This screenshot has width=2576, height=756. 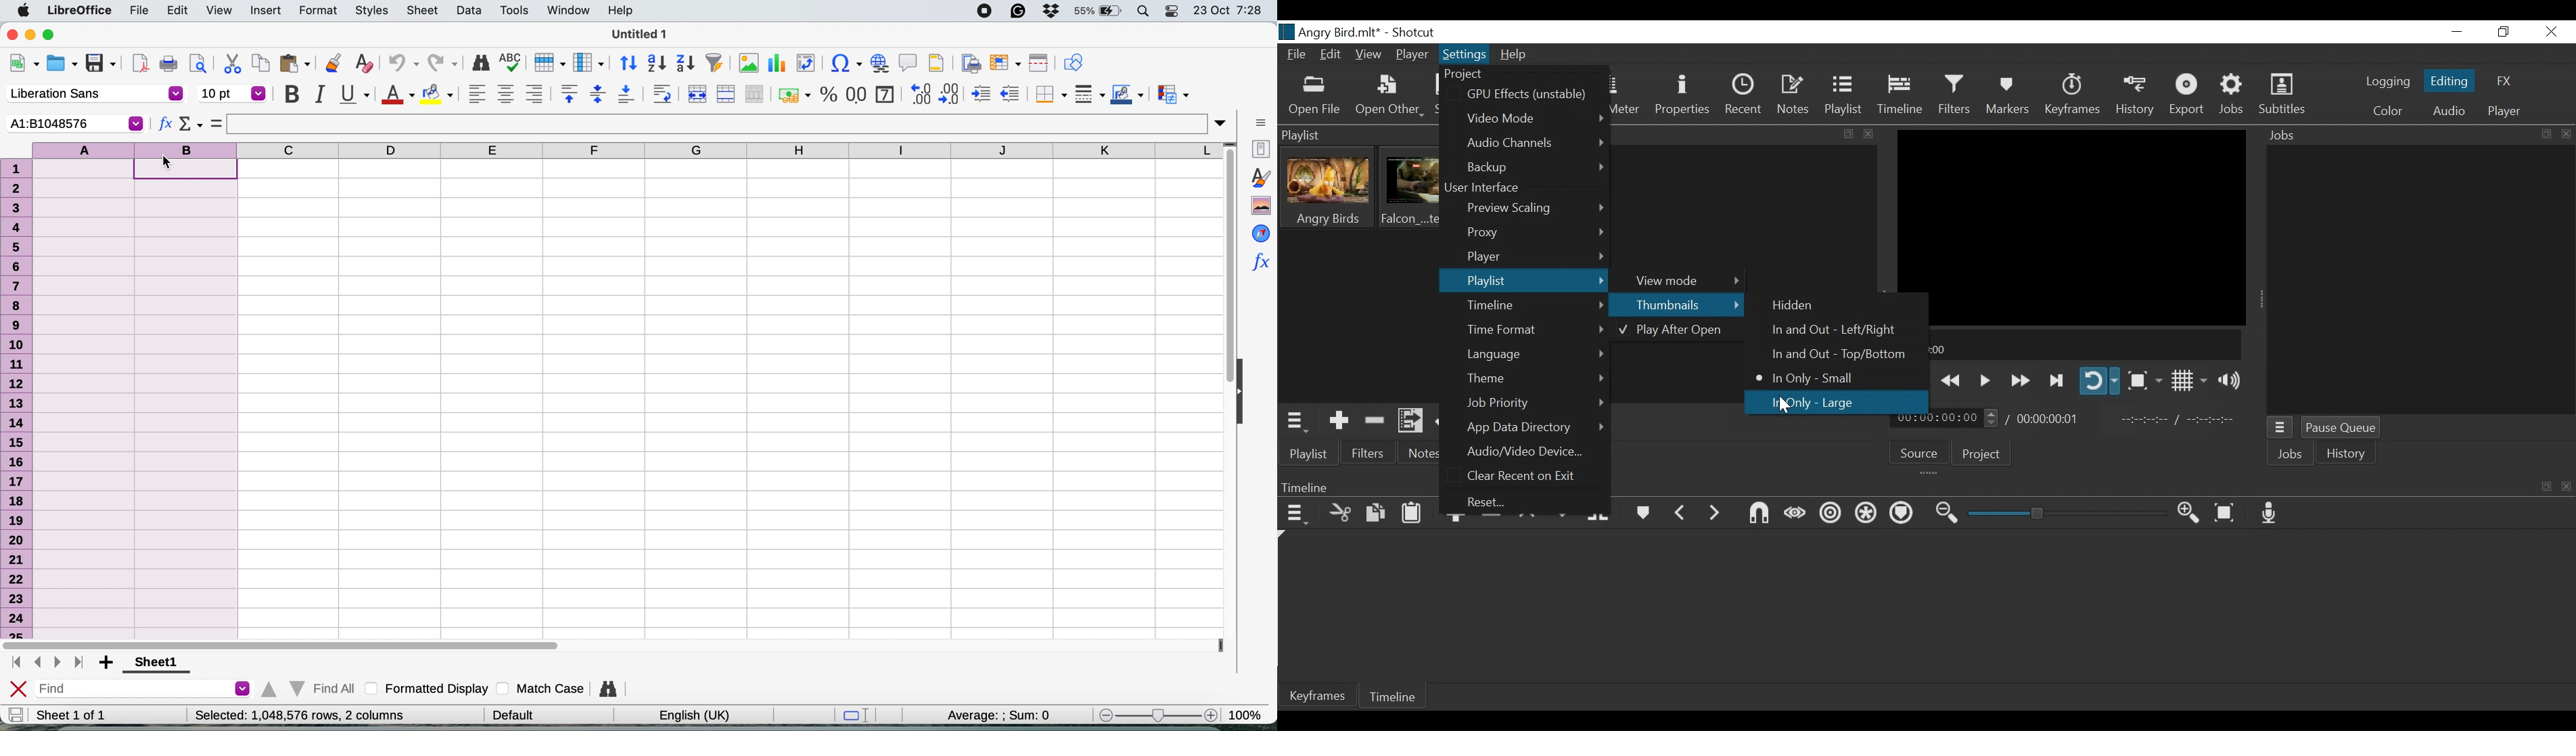 I want to click on find, so click(x=142, y=687).